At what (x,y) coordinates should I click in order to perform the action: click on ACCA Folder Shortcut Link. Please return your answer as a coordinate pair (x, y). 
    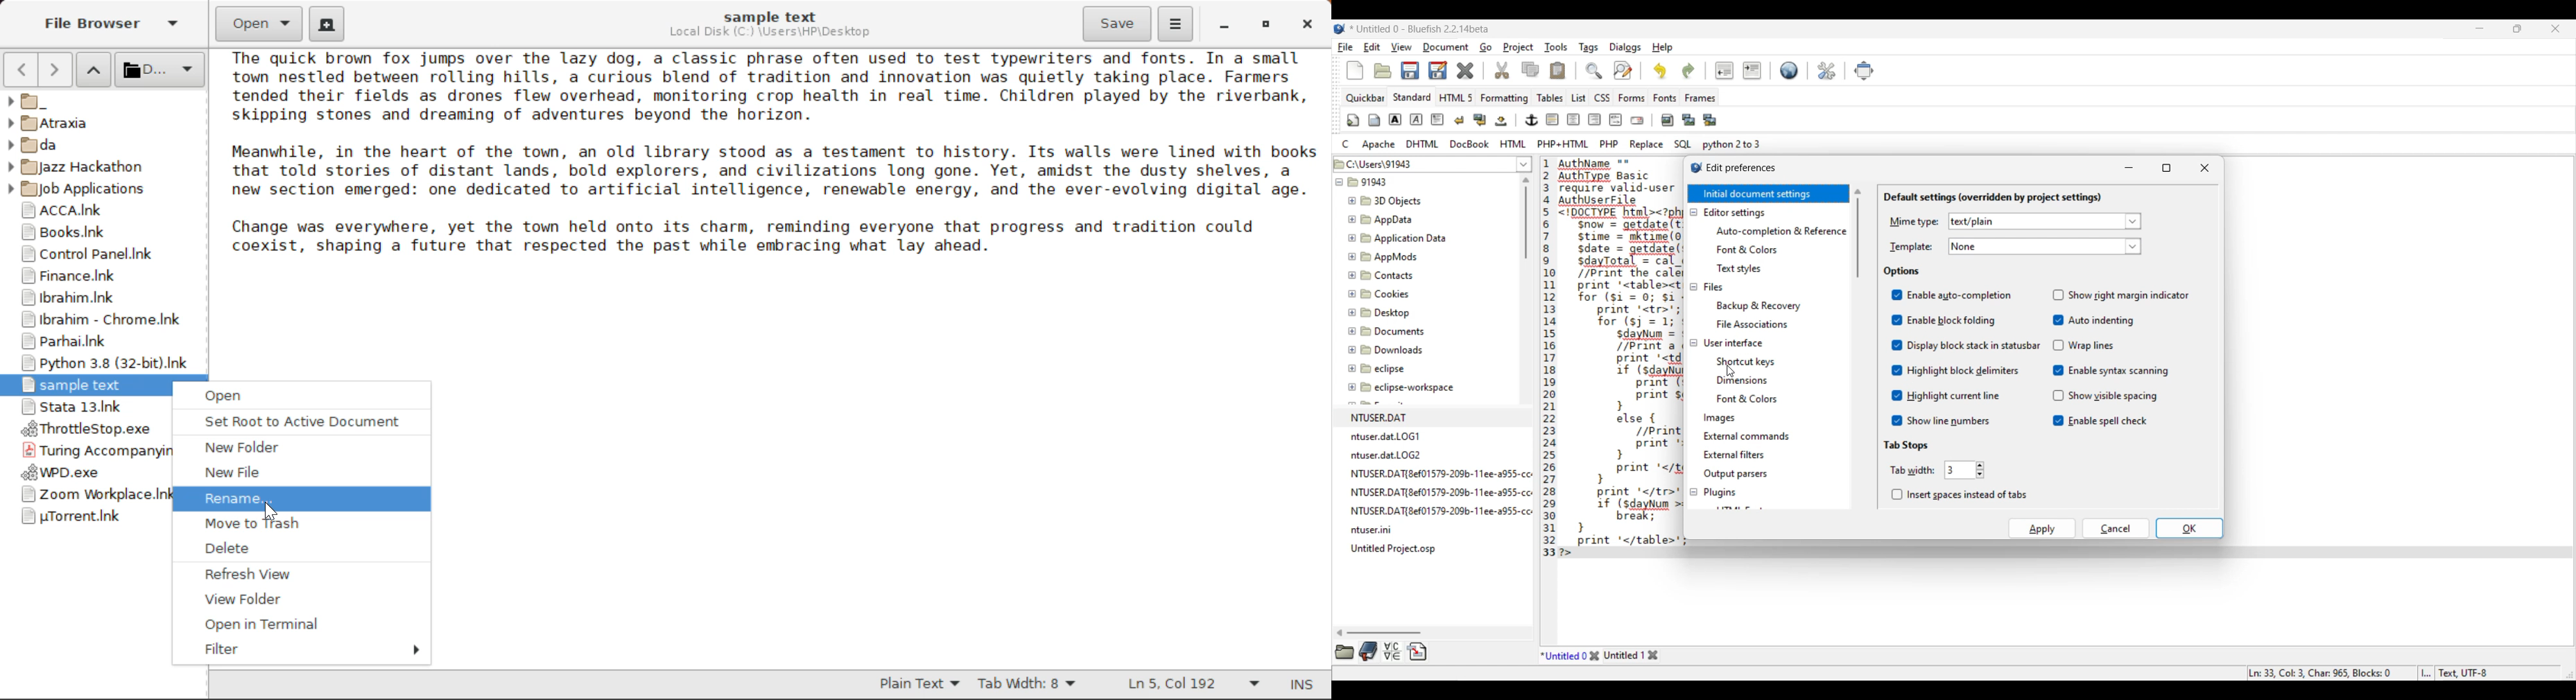
    Looking at the image, I should click on (105, 211).